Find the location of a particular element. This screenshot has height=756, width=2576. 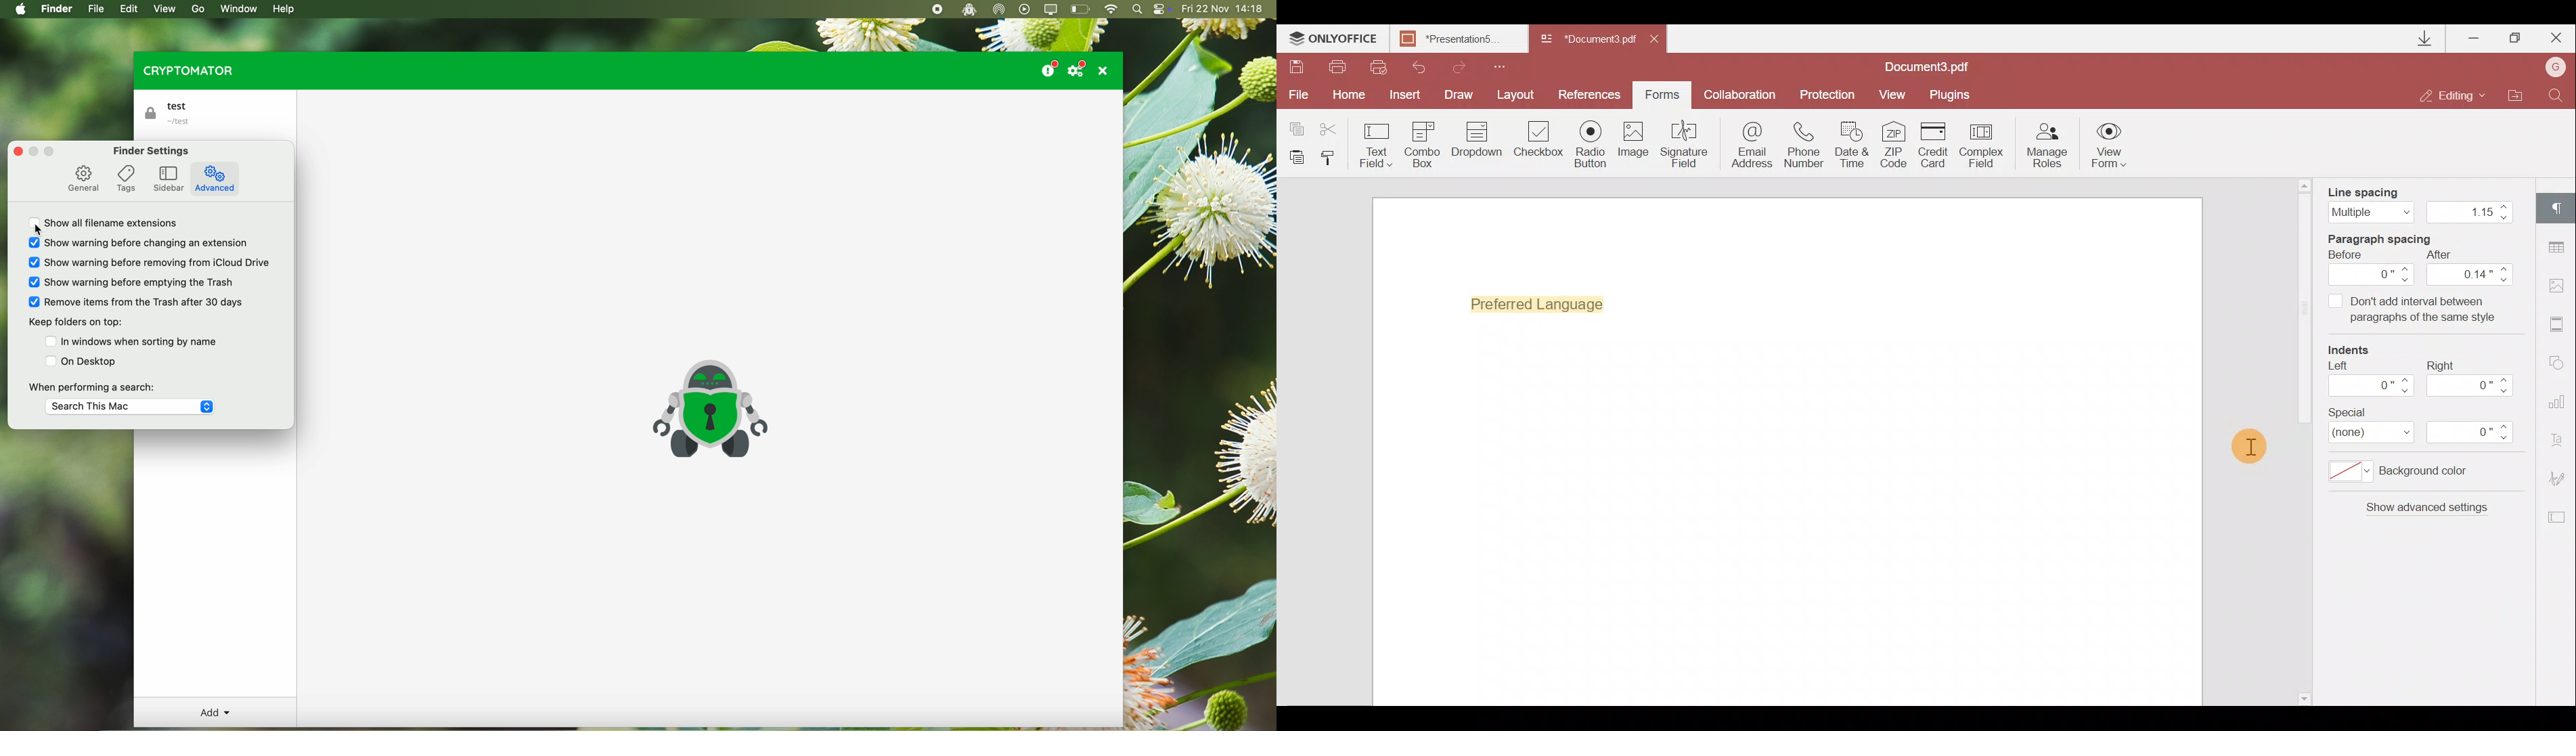

Background color is located at coordinates (2397, 470).